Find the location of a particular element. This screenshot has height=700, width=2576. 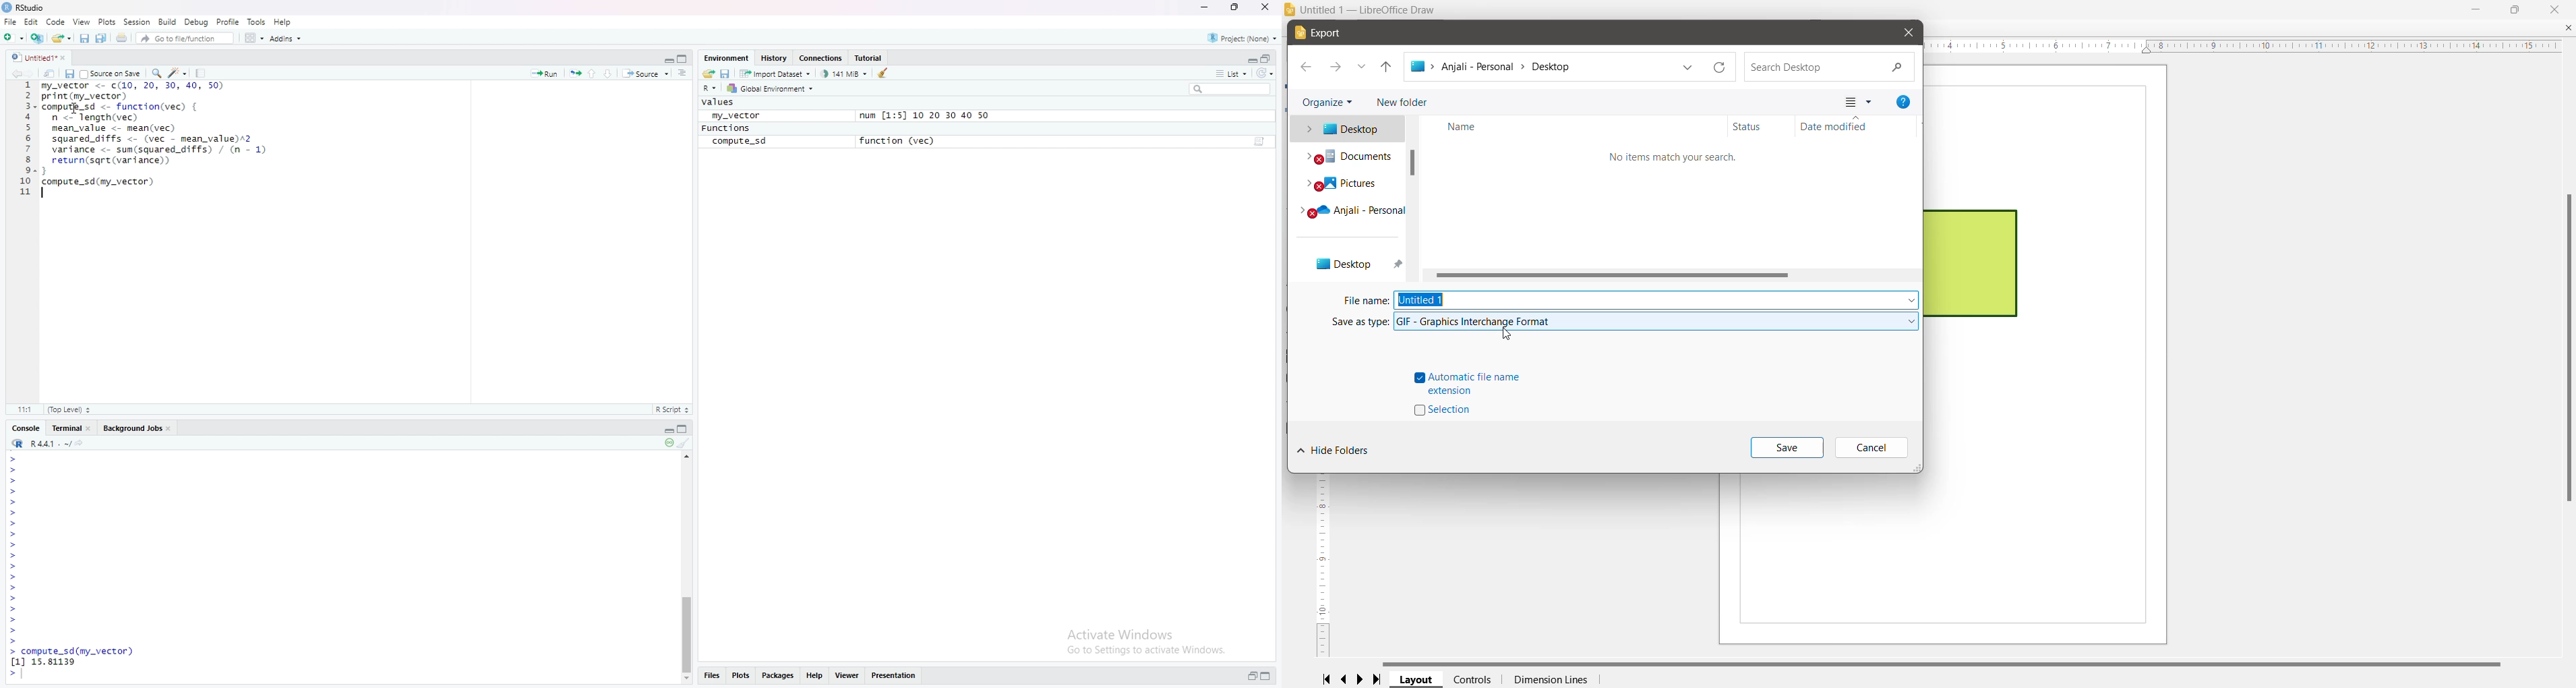

141 Mib used by R session is located at coordinates (845, 73).